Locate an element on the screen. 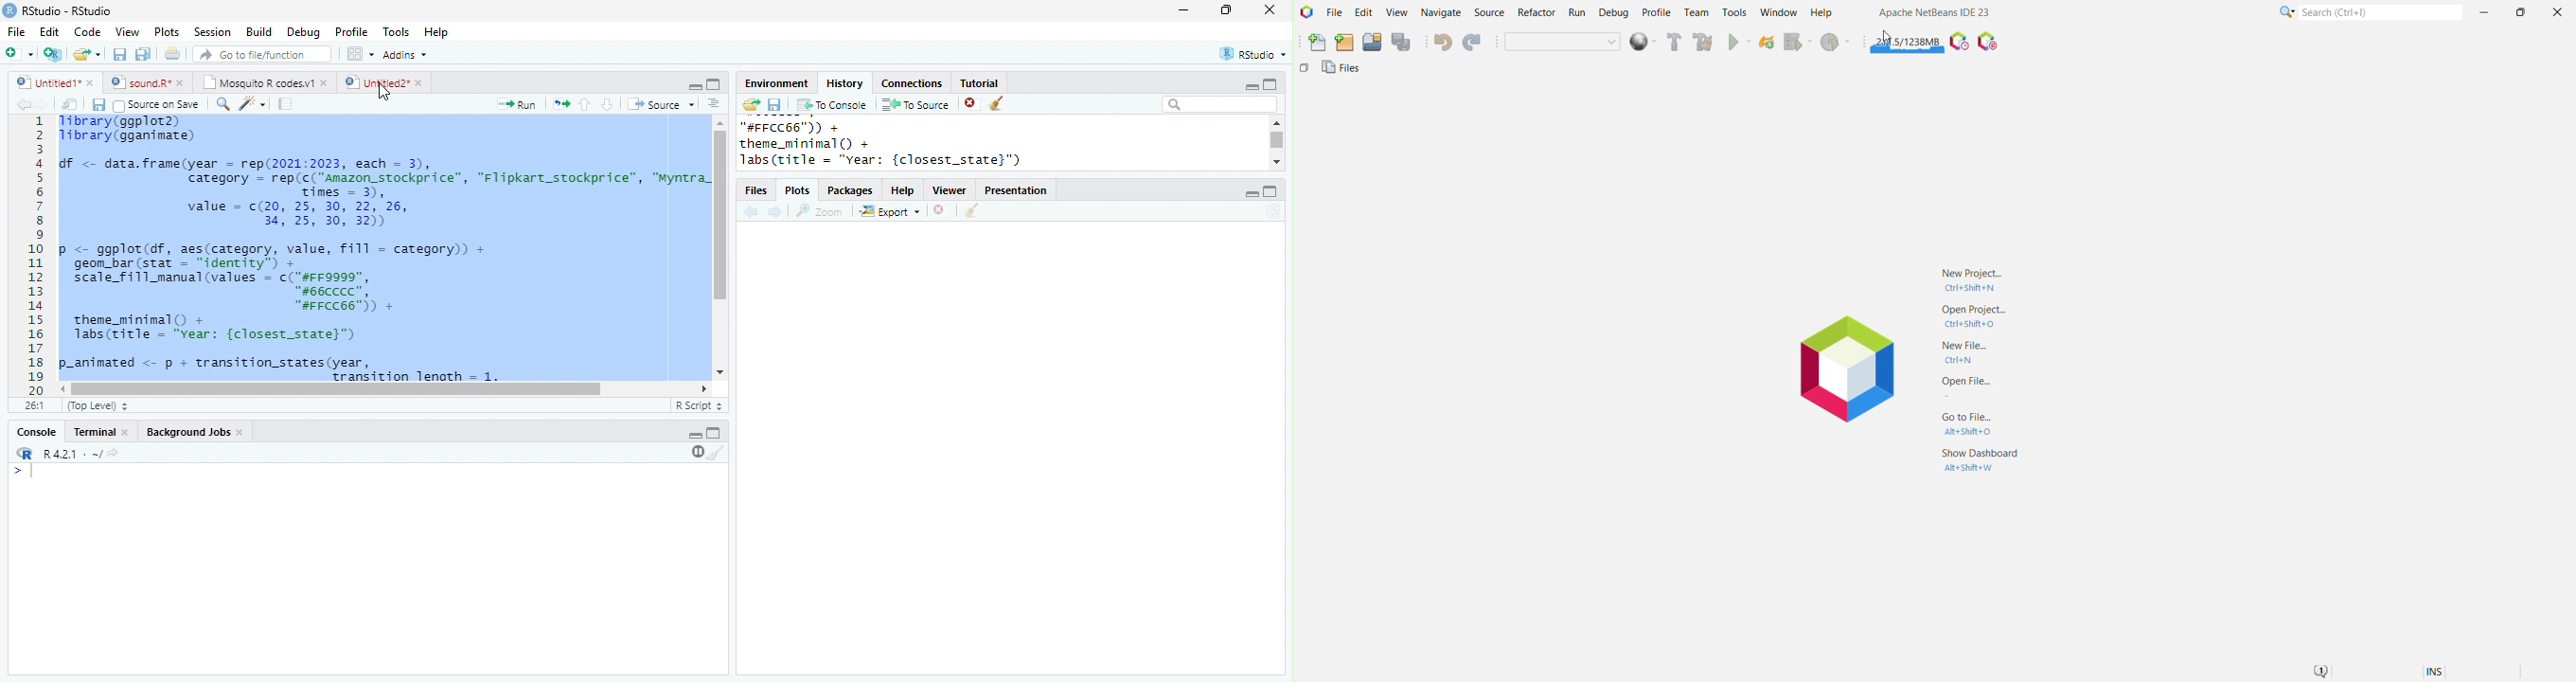 The image size is (2576, 700). scroll left is located at coordinates (704, 388).